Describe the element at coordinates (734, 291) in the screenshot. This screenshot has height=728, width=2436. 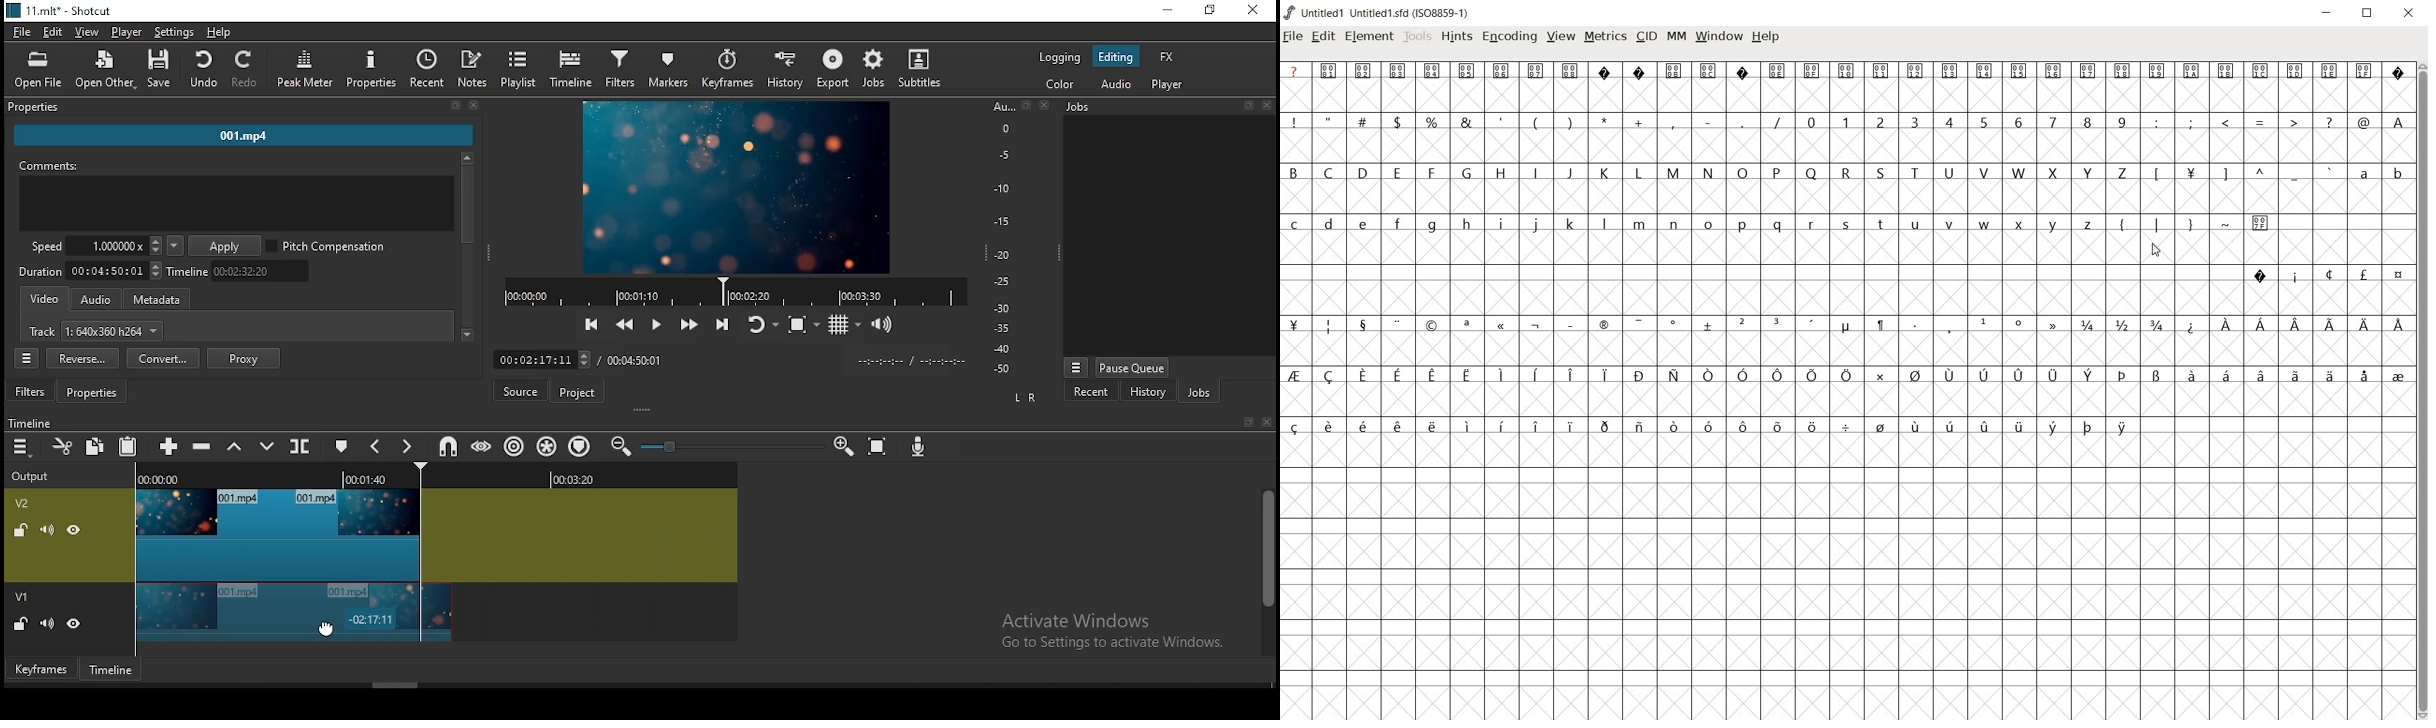
I see `TIMELINE` at that location.